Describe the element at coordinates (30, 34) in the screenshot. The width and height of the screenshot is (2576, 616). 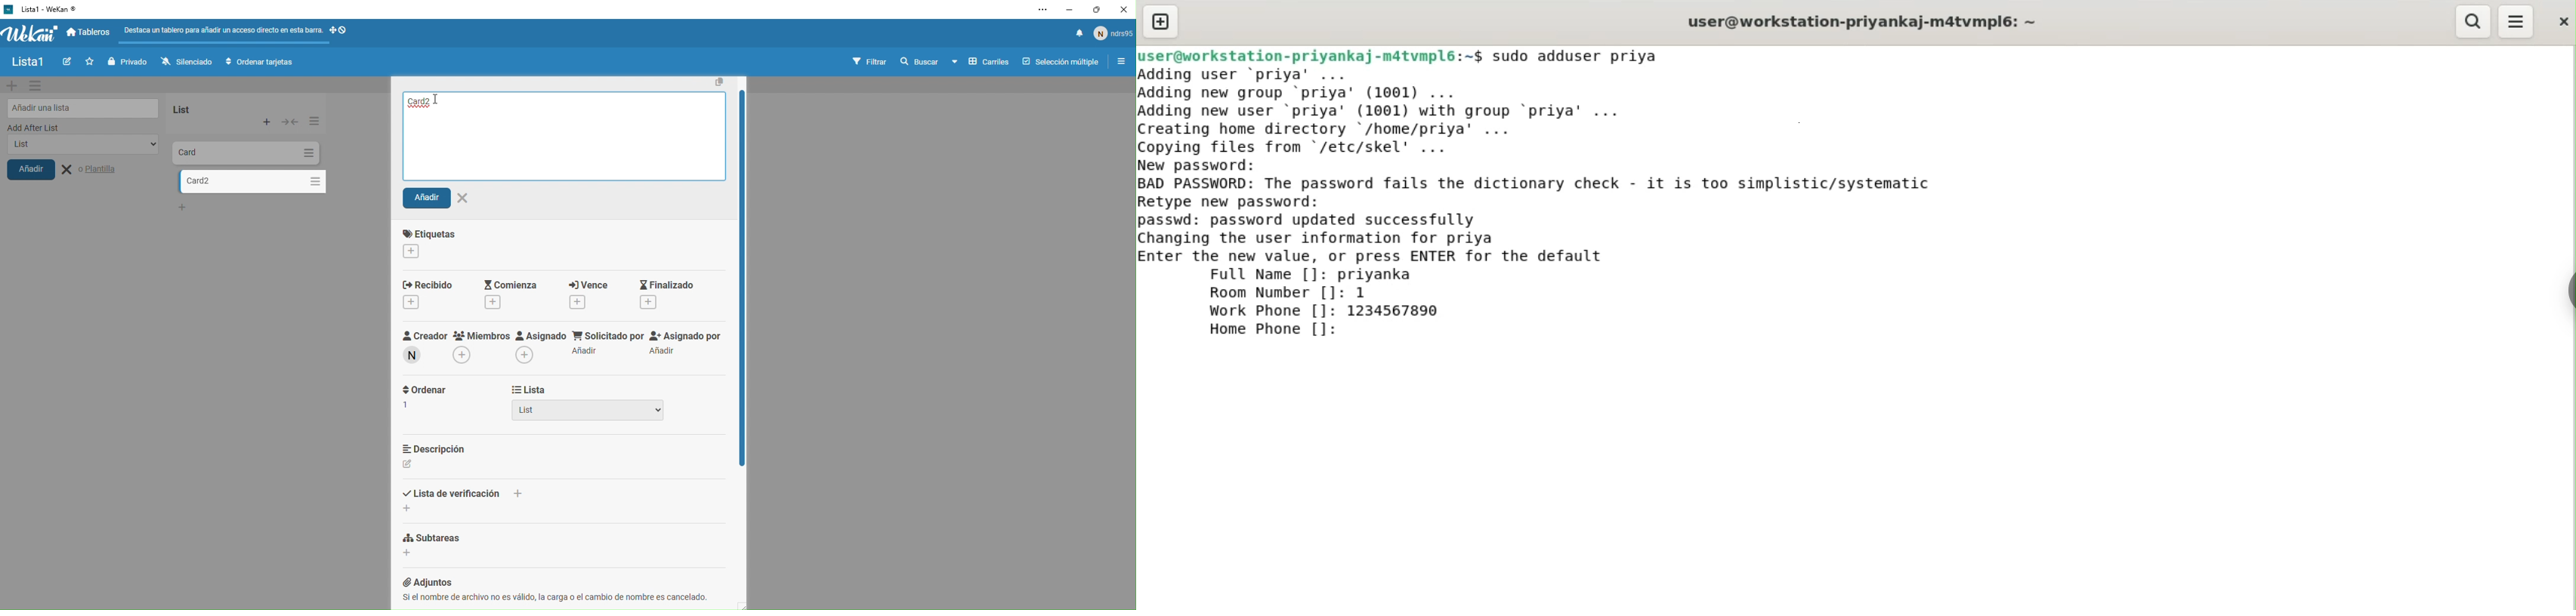
I see `wekan` at that location.